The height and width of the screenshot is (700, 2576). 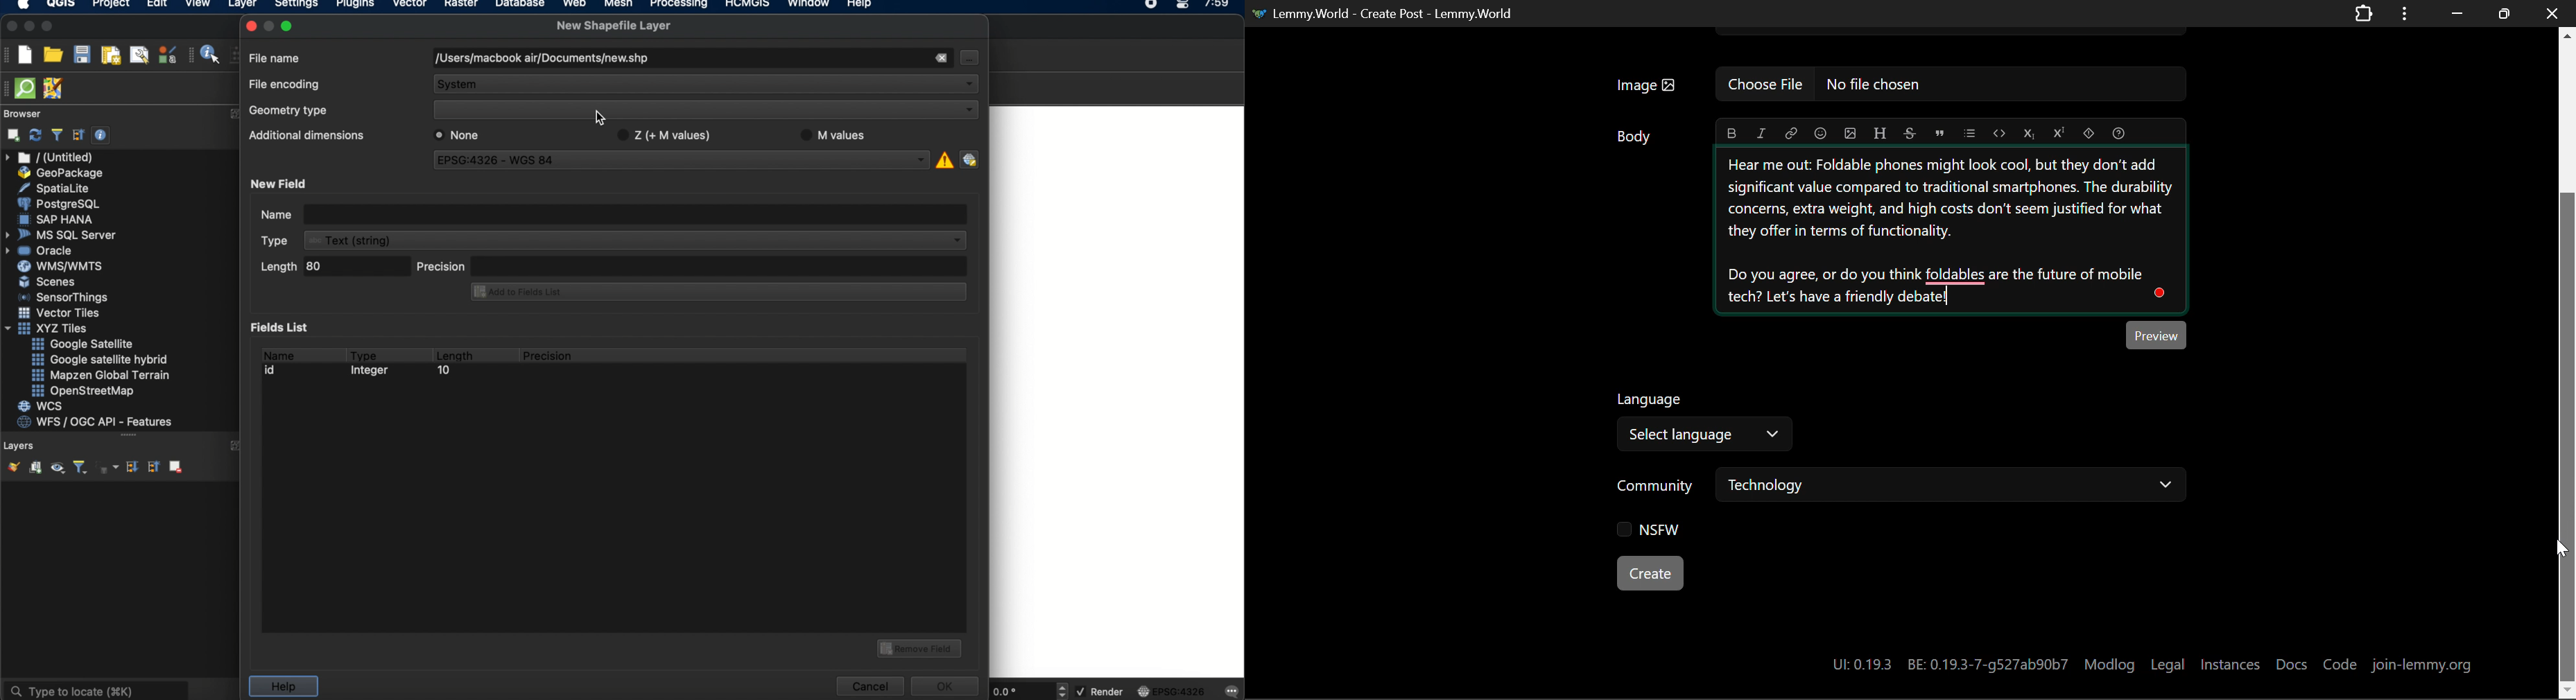 I want to click on hidden toolbar, so click(x=8, y=88).